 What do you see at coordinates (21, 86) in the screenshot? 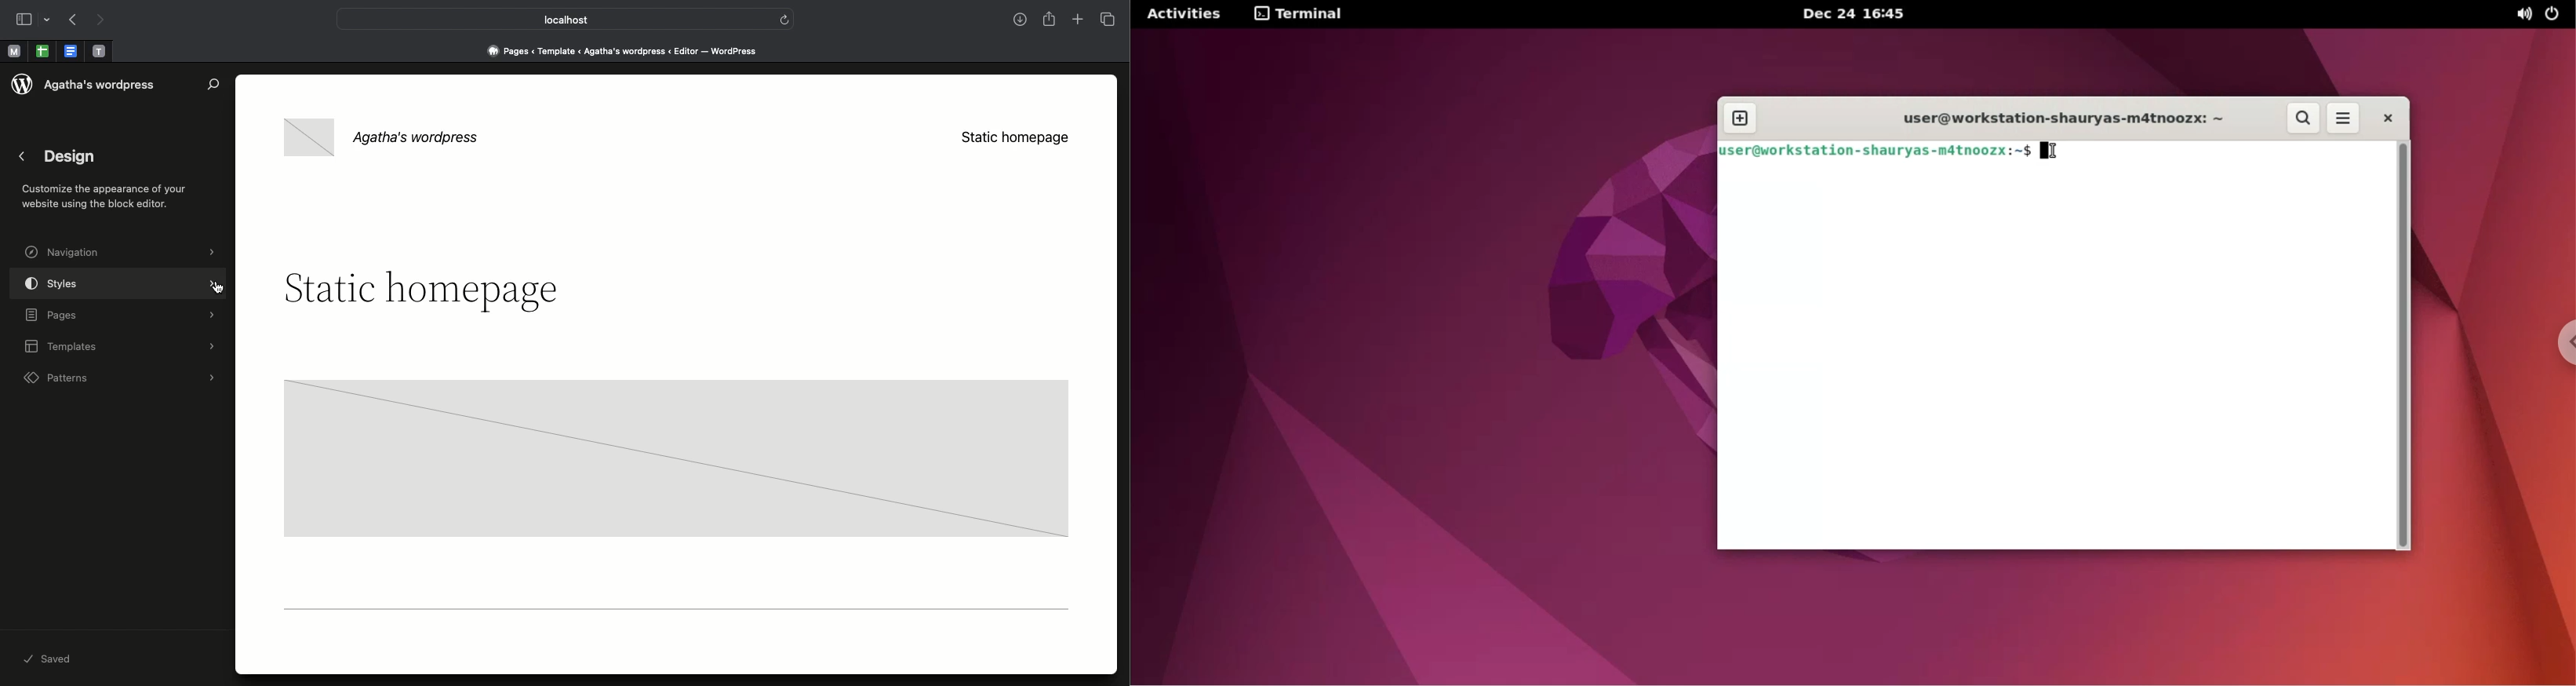
I see `wordpress logo` at bounding box center [21, 86].